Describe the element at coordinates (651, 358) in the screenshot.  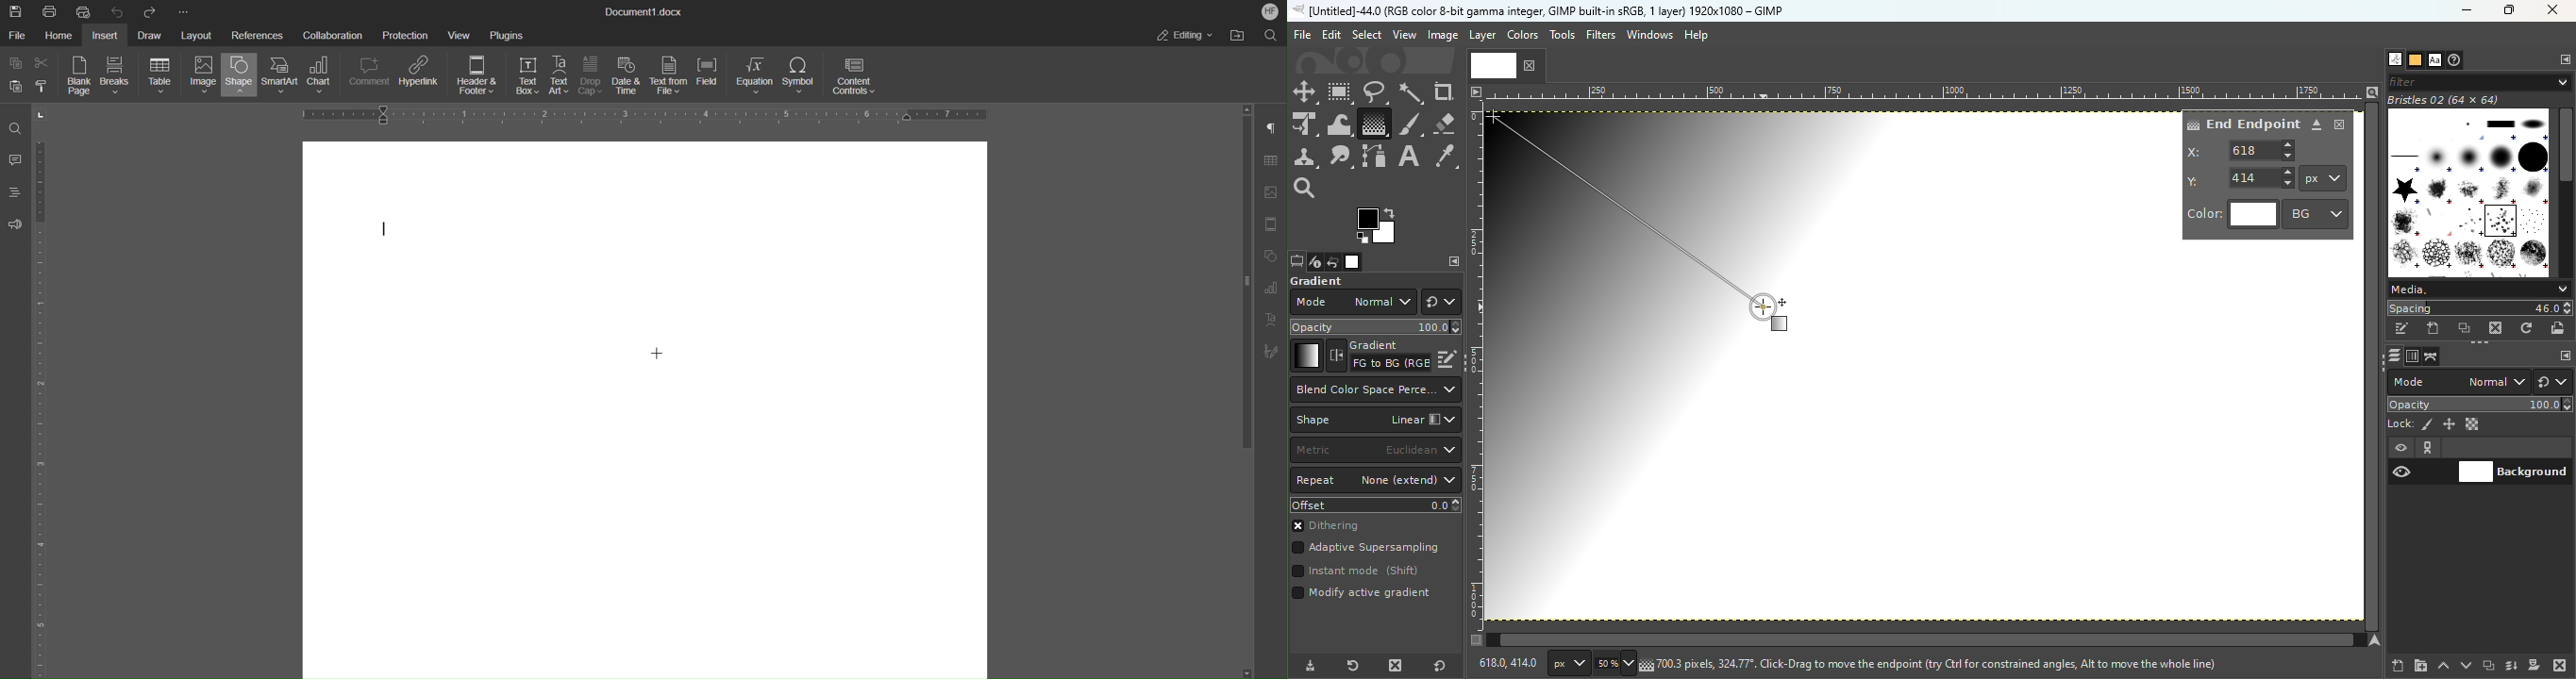
I see `Cursor` at that location.